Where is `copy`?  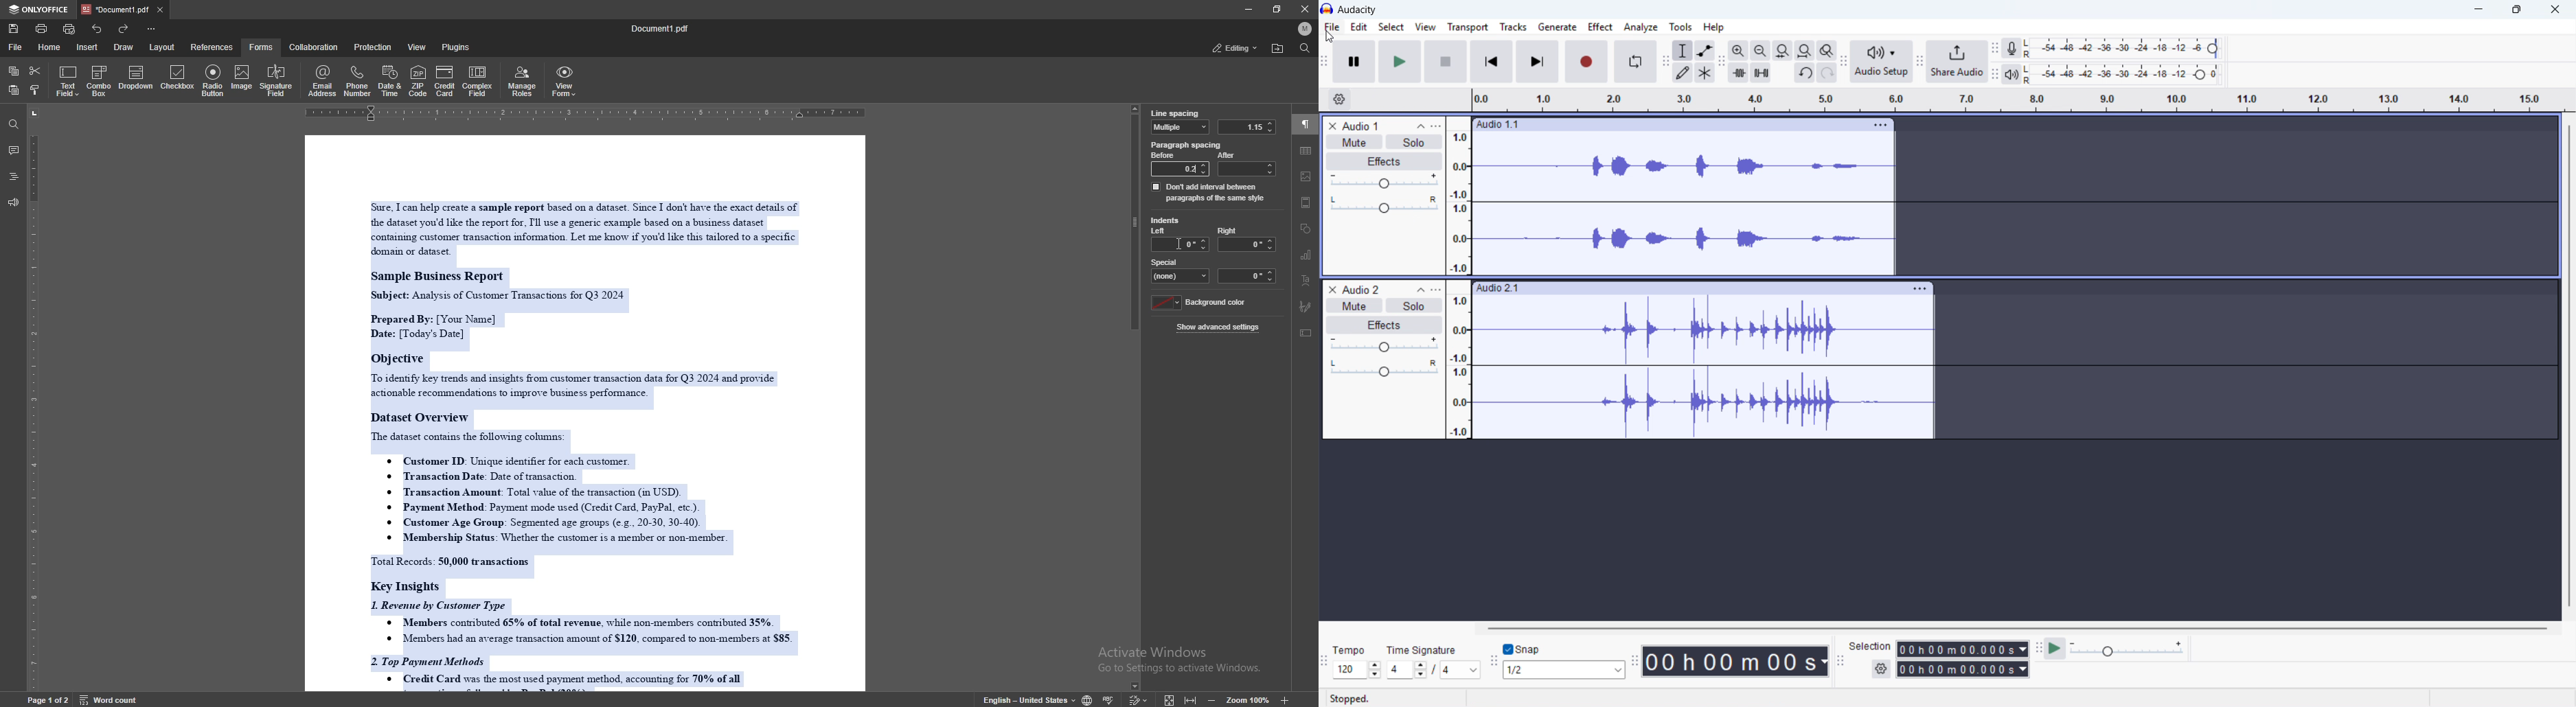
copy is located at coordinates (14, 71).